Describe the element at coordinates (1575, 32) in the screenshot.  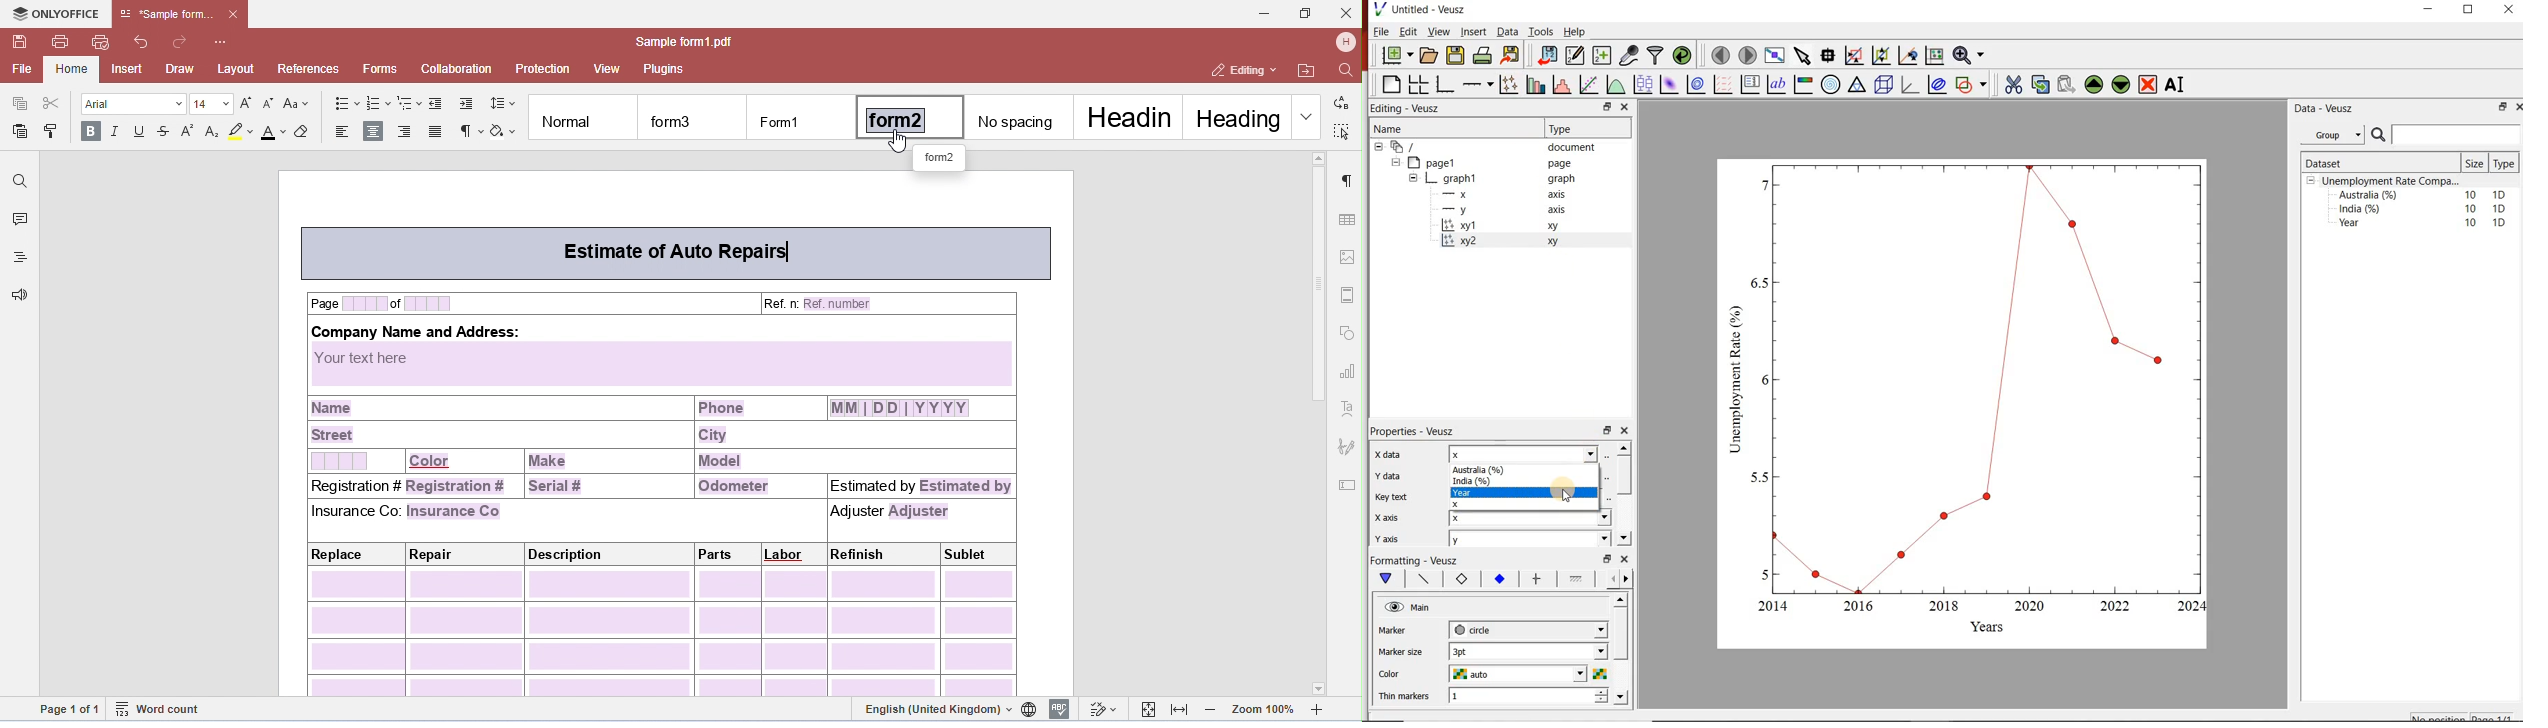
I see `Help` at that location.